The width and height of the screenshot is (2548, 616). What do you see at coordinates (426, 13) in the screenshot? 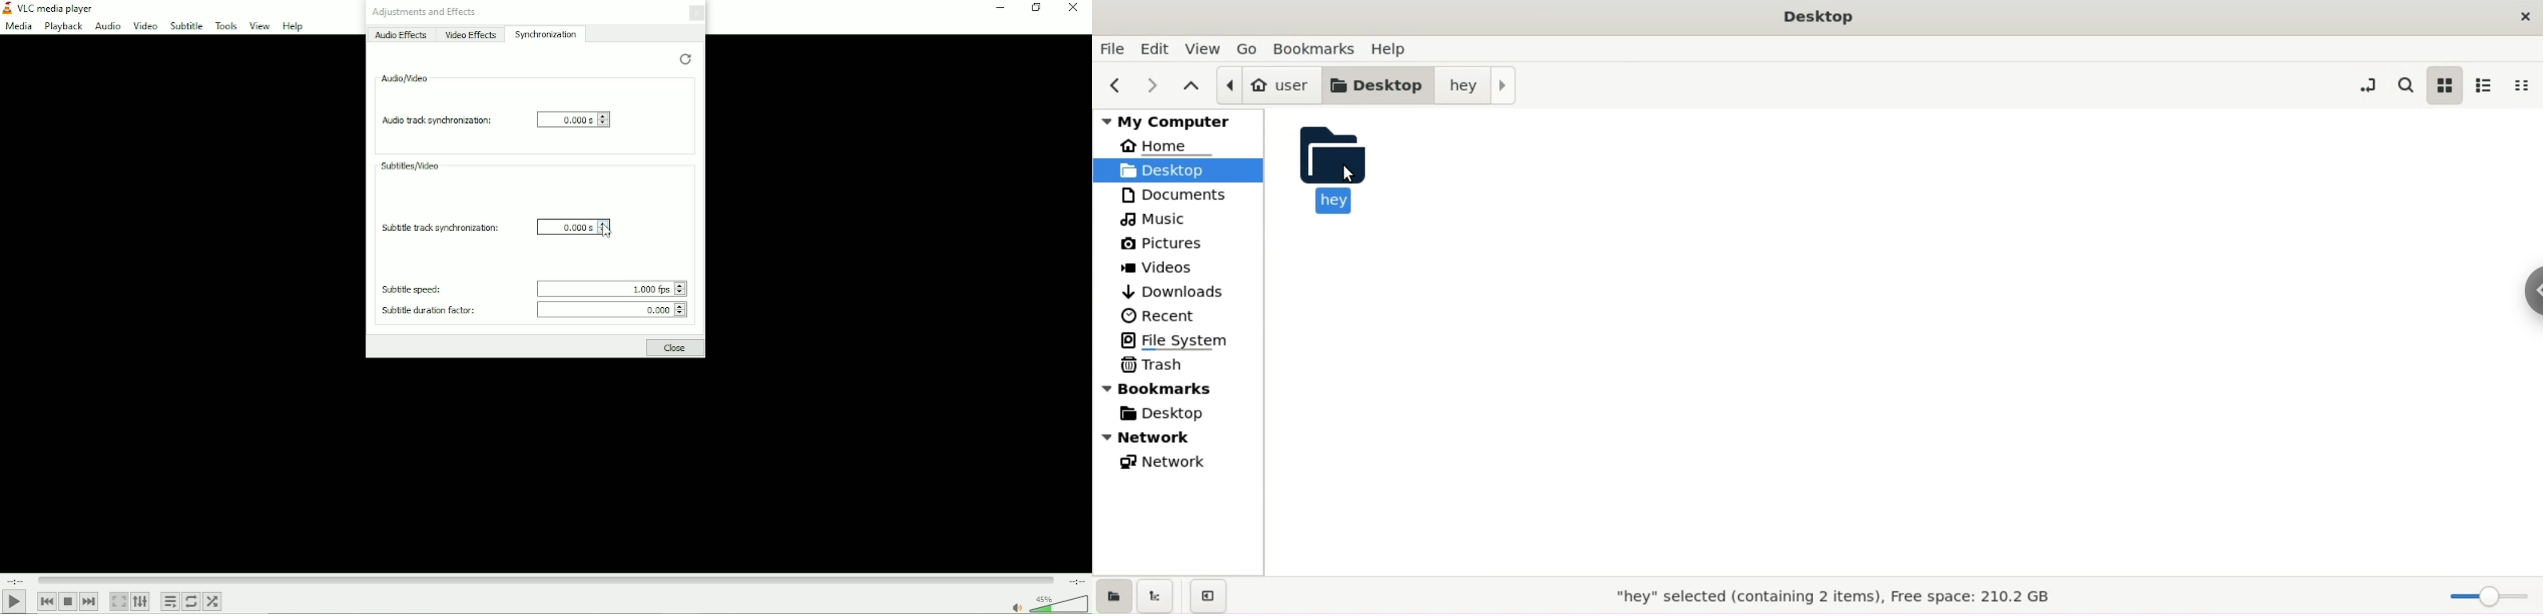
I see `Adjustments and effects` at bounding box center [426, 13].